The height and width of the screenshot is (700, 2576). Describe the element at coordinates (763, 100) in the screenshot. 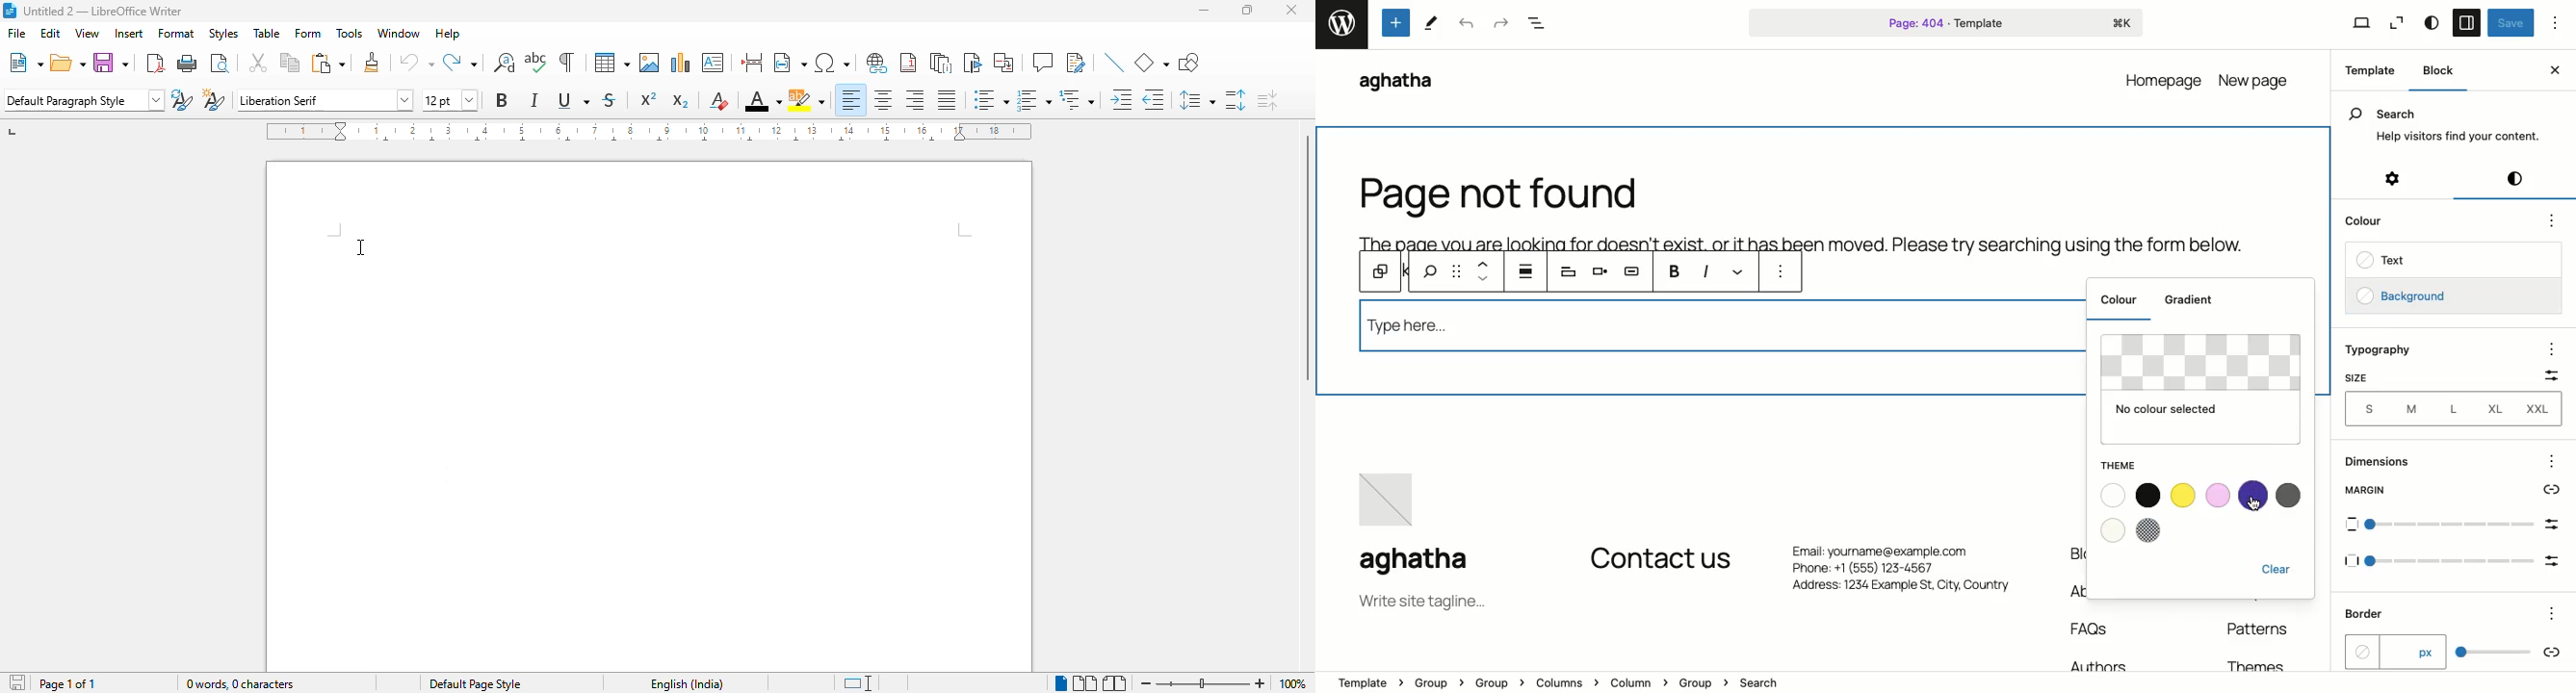

I see `font color` at that location.